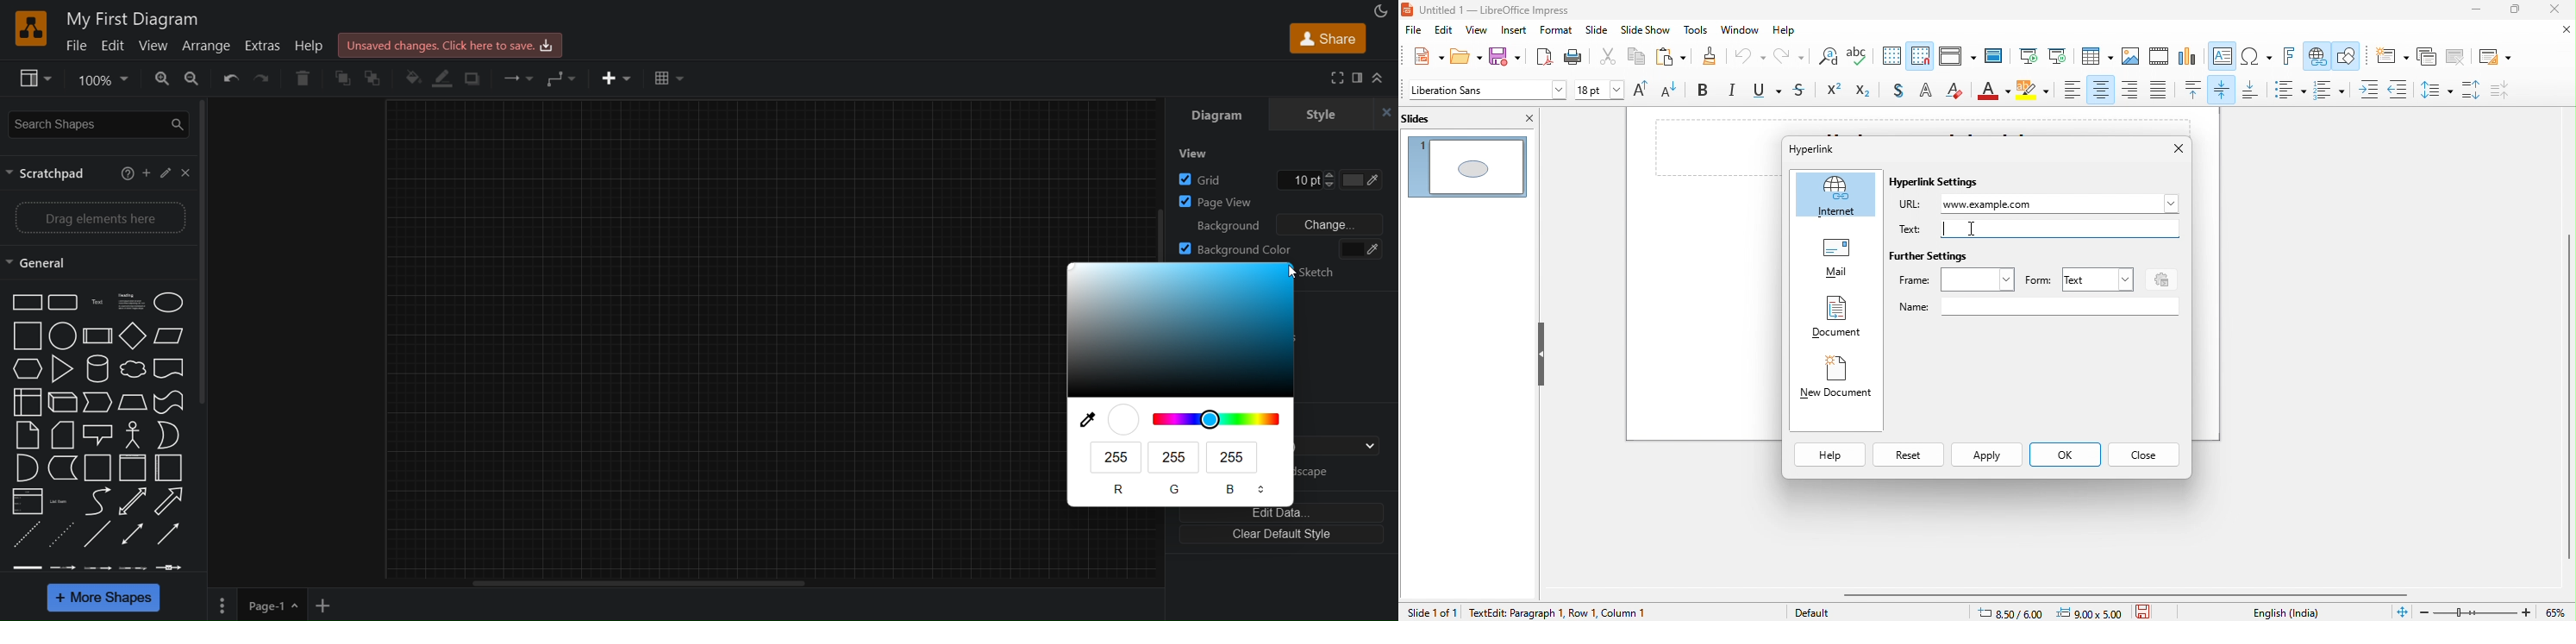 The image size is (2576, 644). Describe the element at coordinates (2510, 90) in the screenshot. I see `decrease paragraph spacing` at that location.